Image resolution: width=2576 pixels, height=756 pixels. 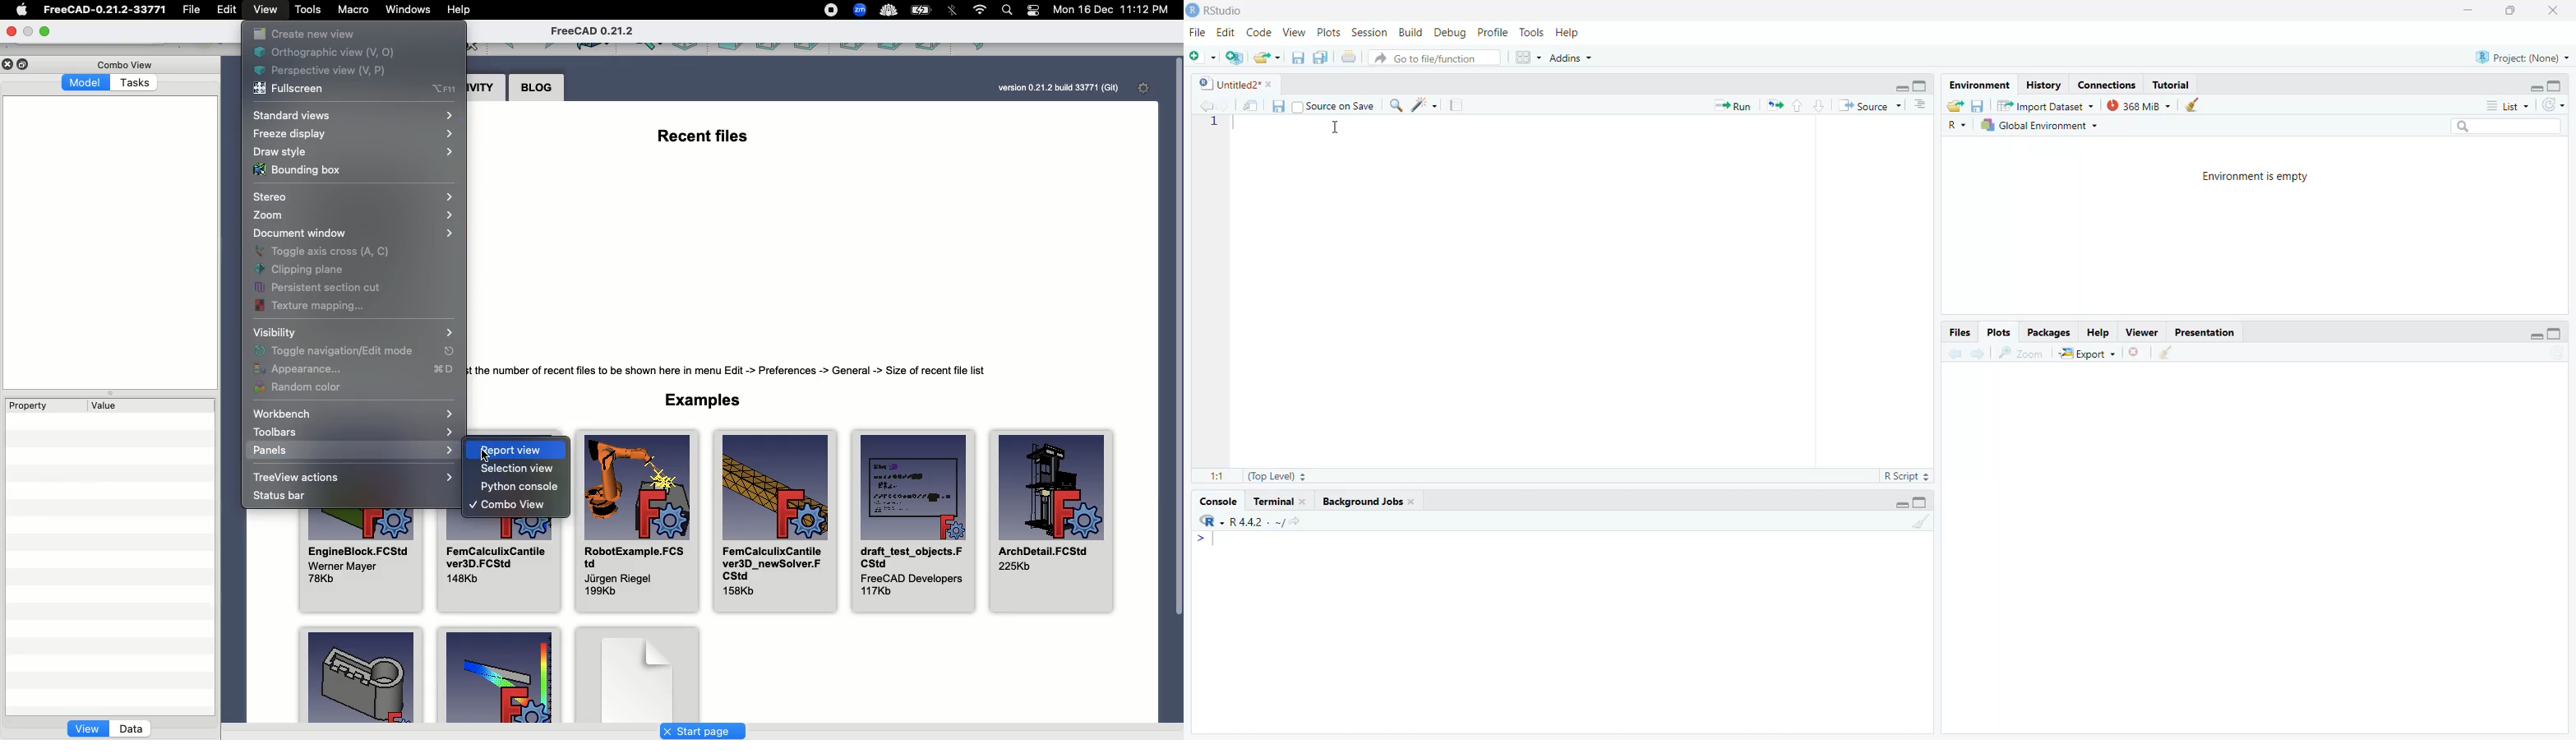 I want to click on minimise, so click(x=2530, y=88).